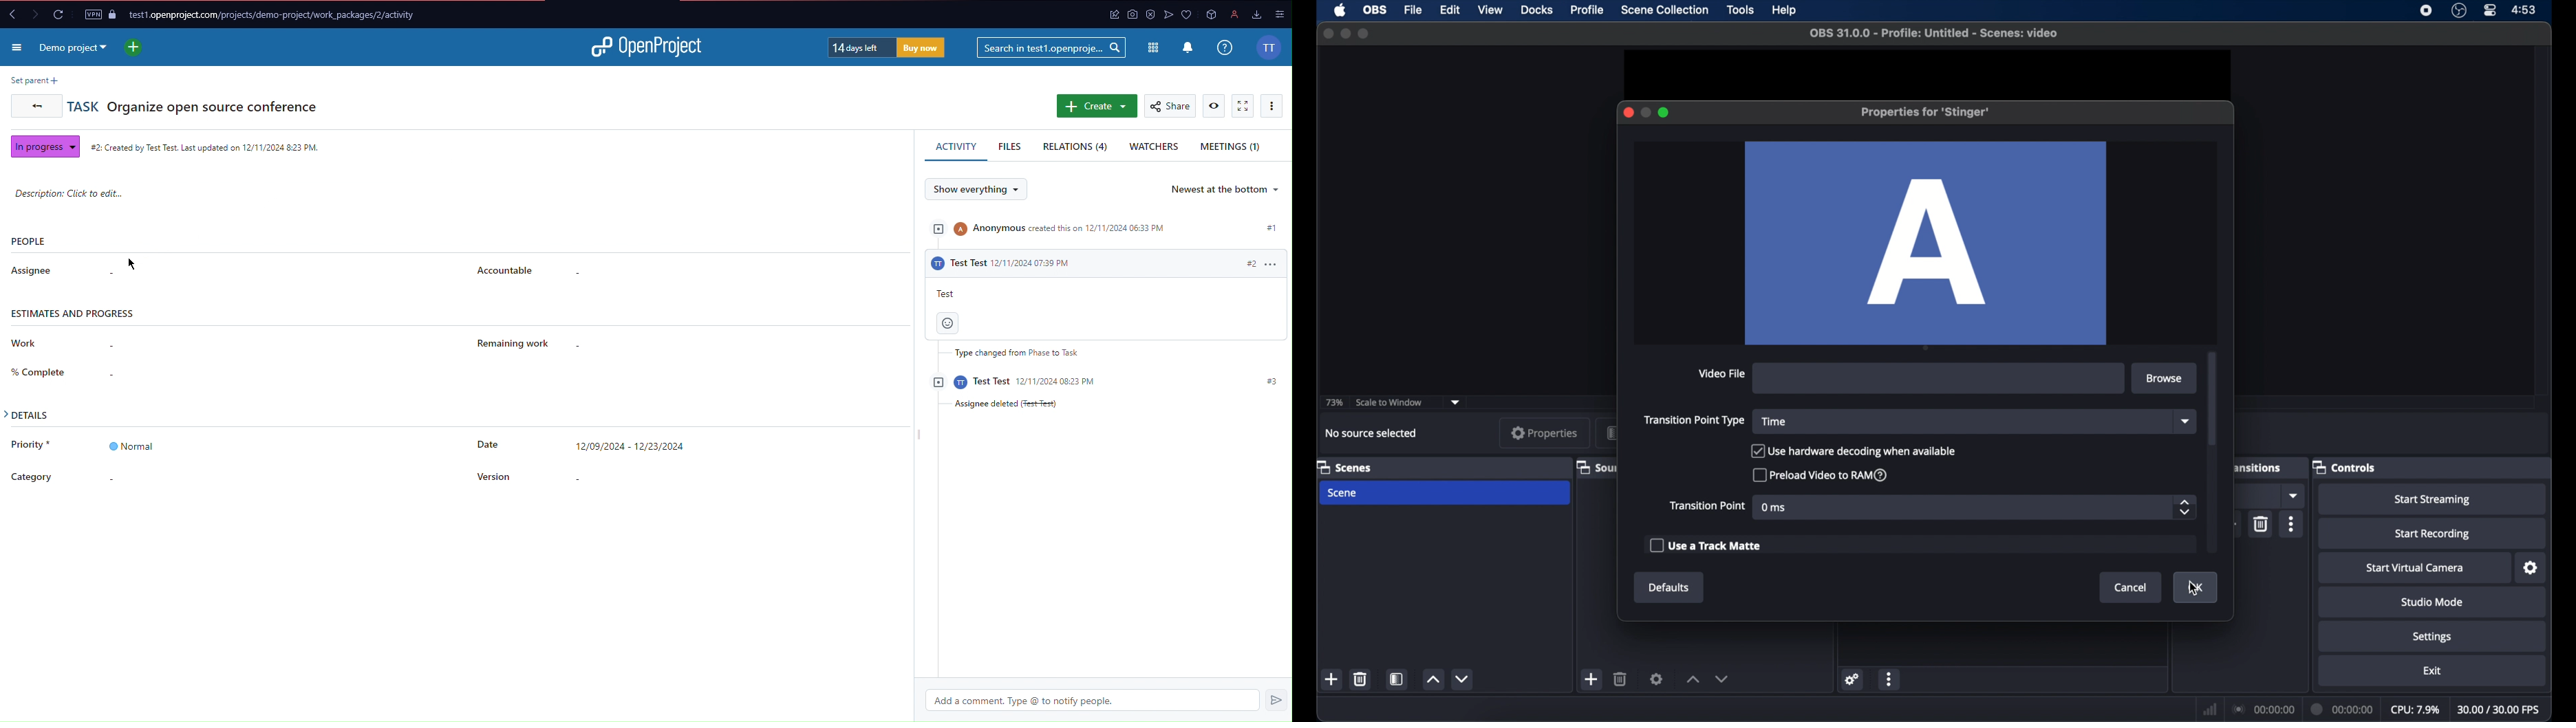 This screenshot has width=2576, height=728. Describe the element at coordinates (1721, 373) in the screenshot. I see `video file` at that location.